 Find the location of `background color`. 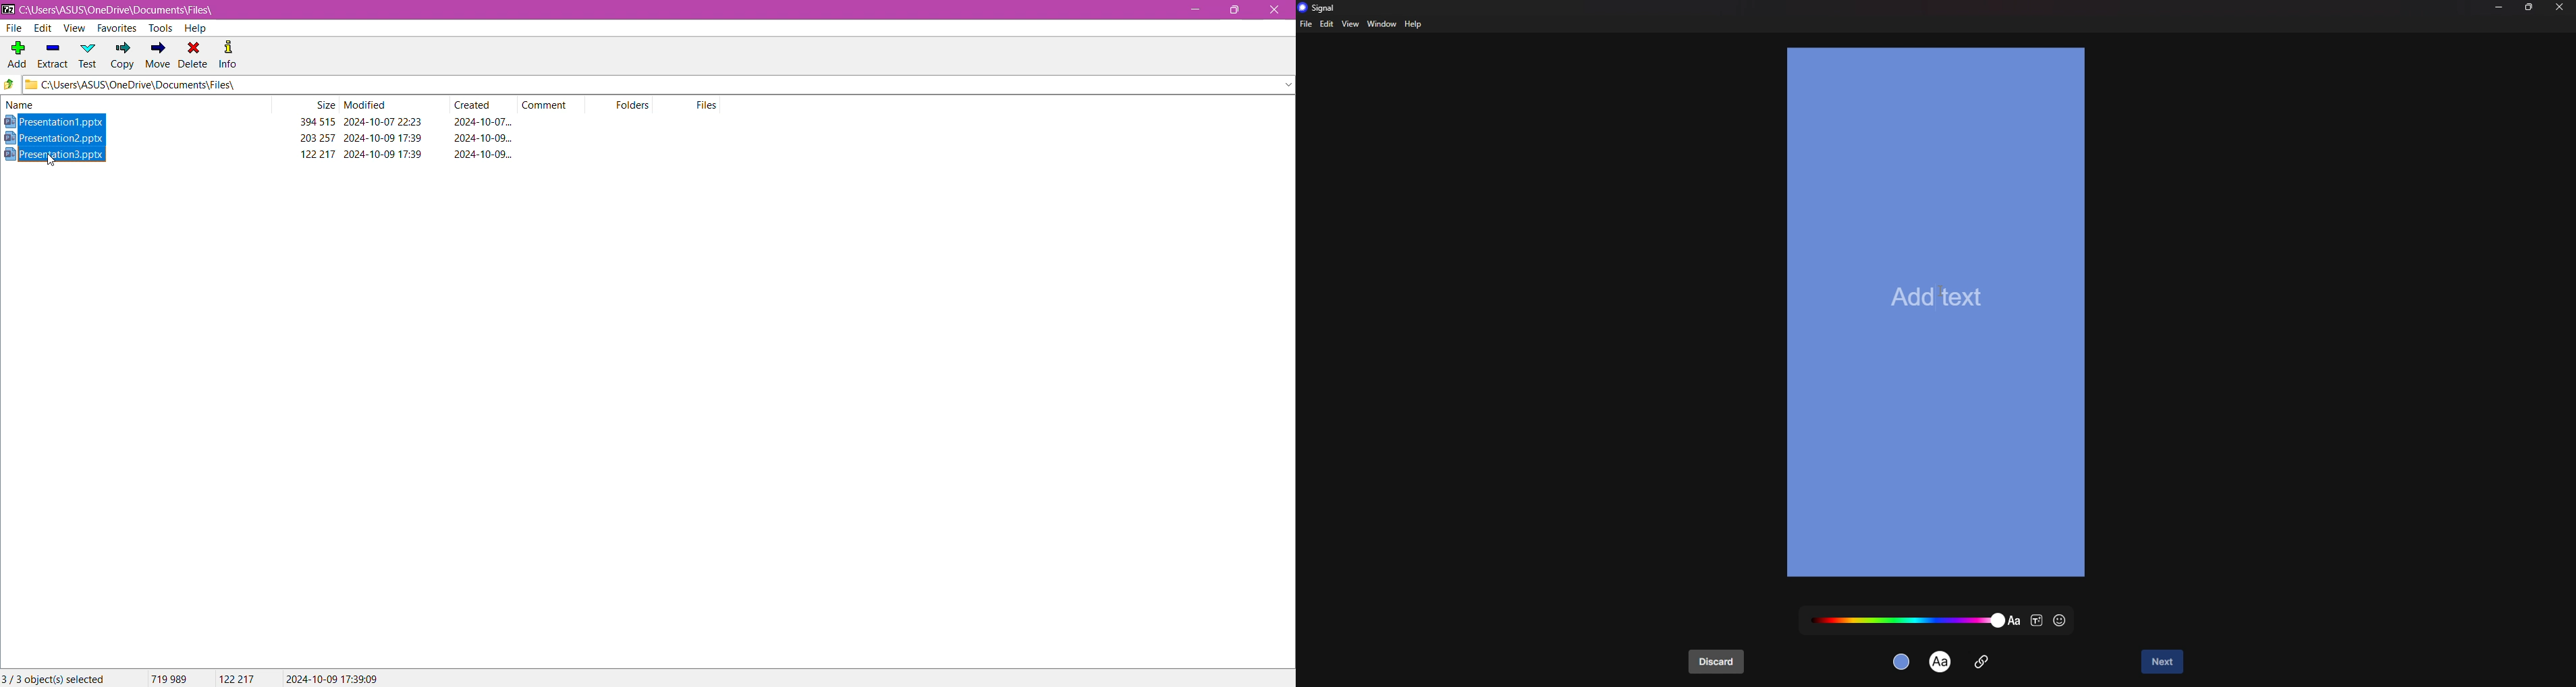

background color is located at coordinates (1903, 661).